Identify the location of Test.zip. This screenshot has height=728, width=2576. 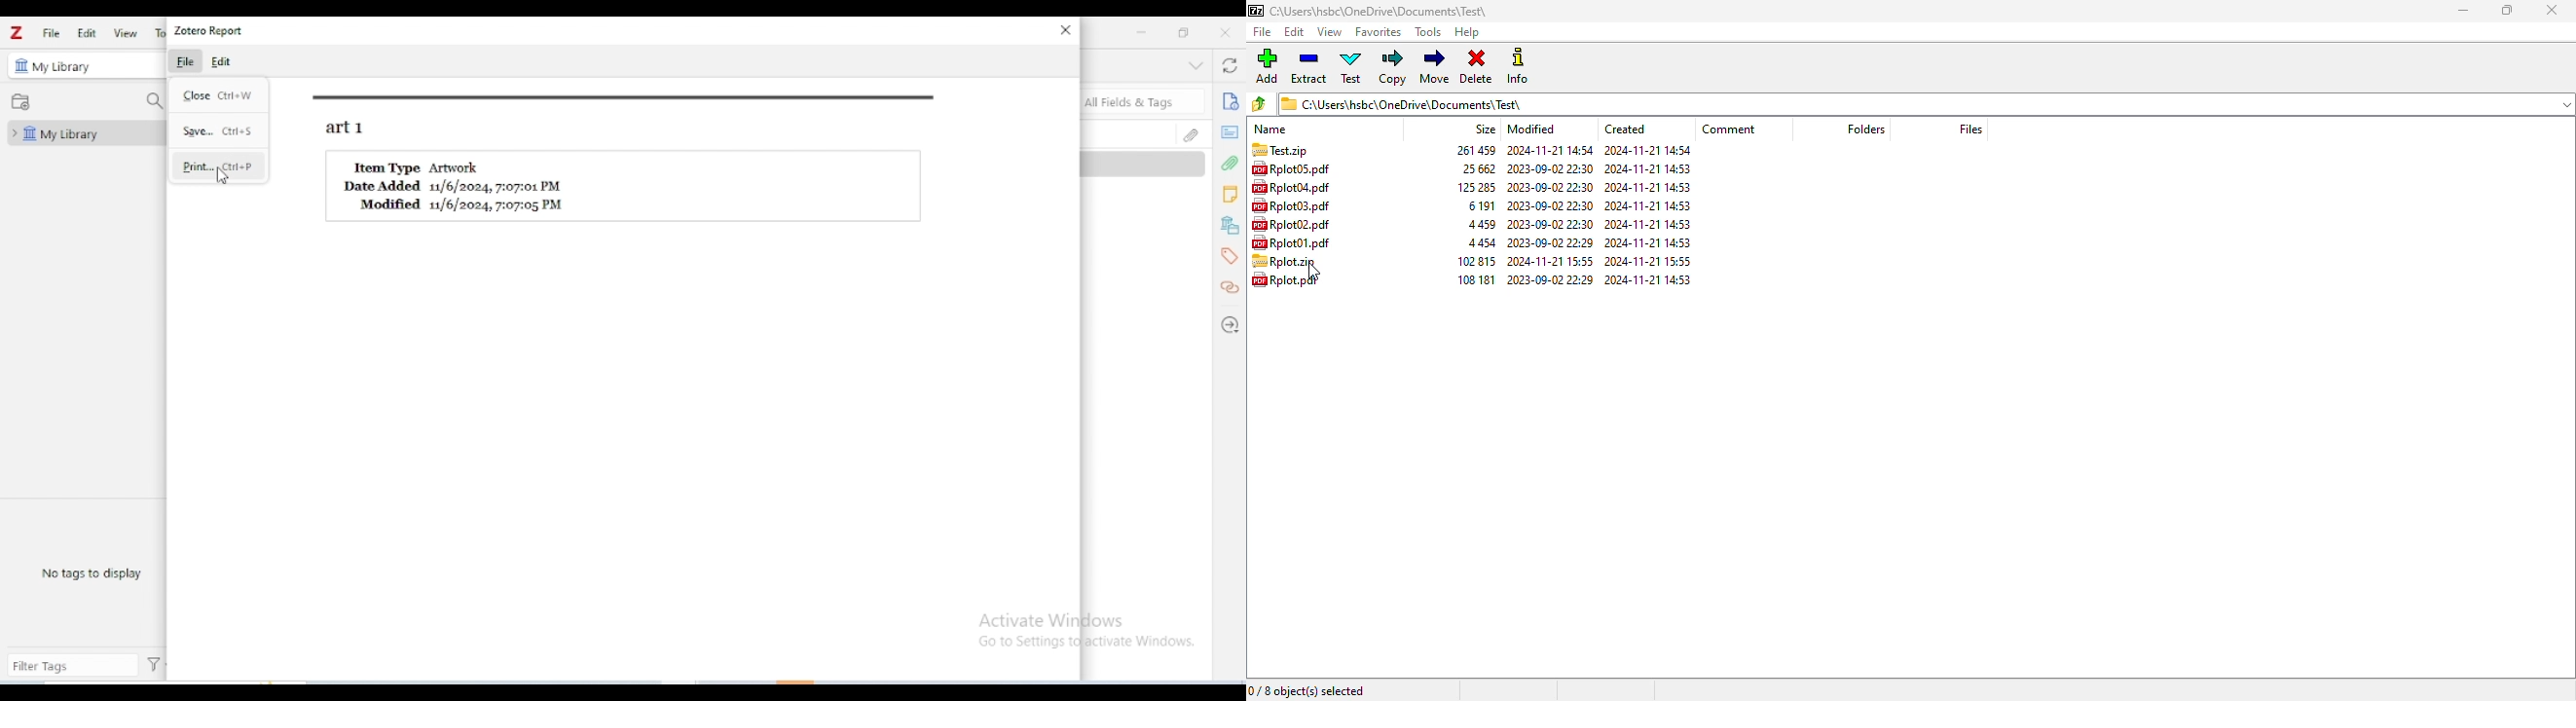
(1279, 150).